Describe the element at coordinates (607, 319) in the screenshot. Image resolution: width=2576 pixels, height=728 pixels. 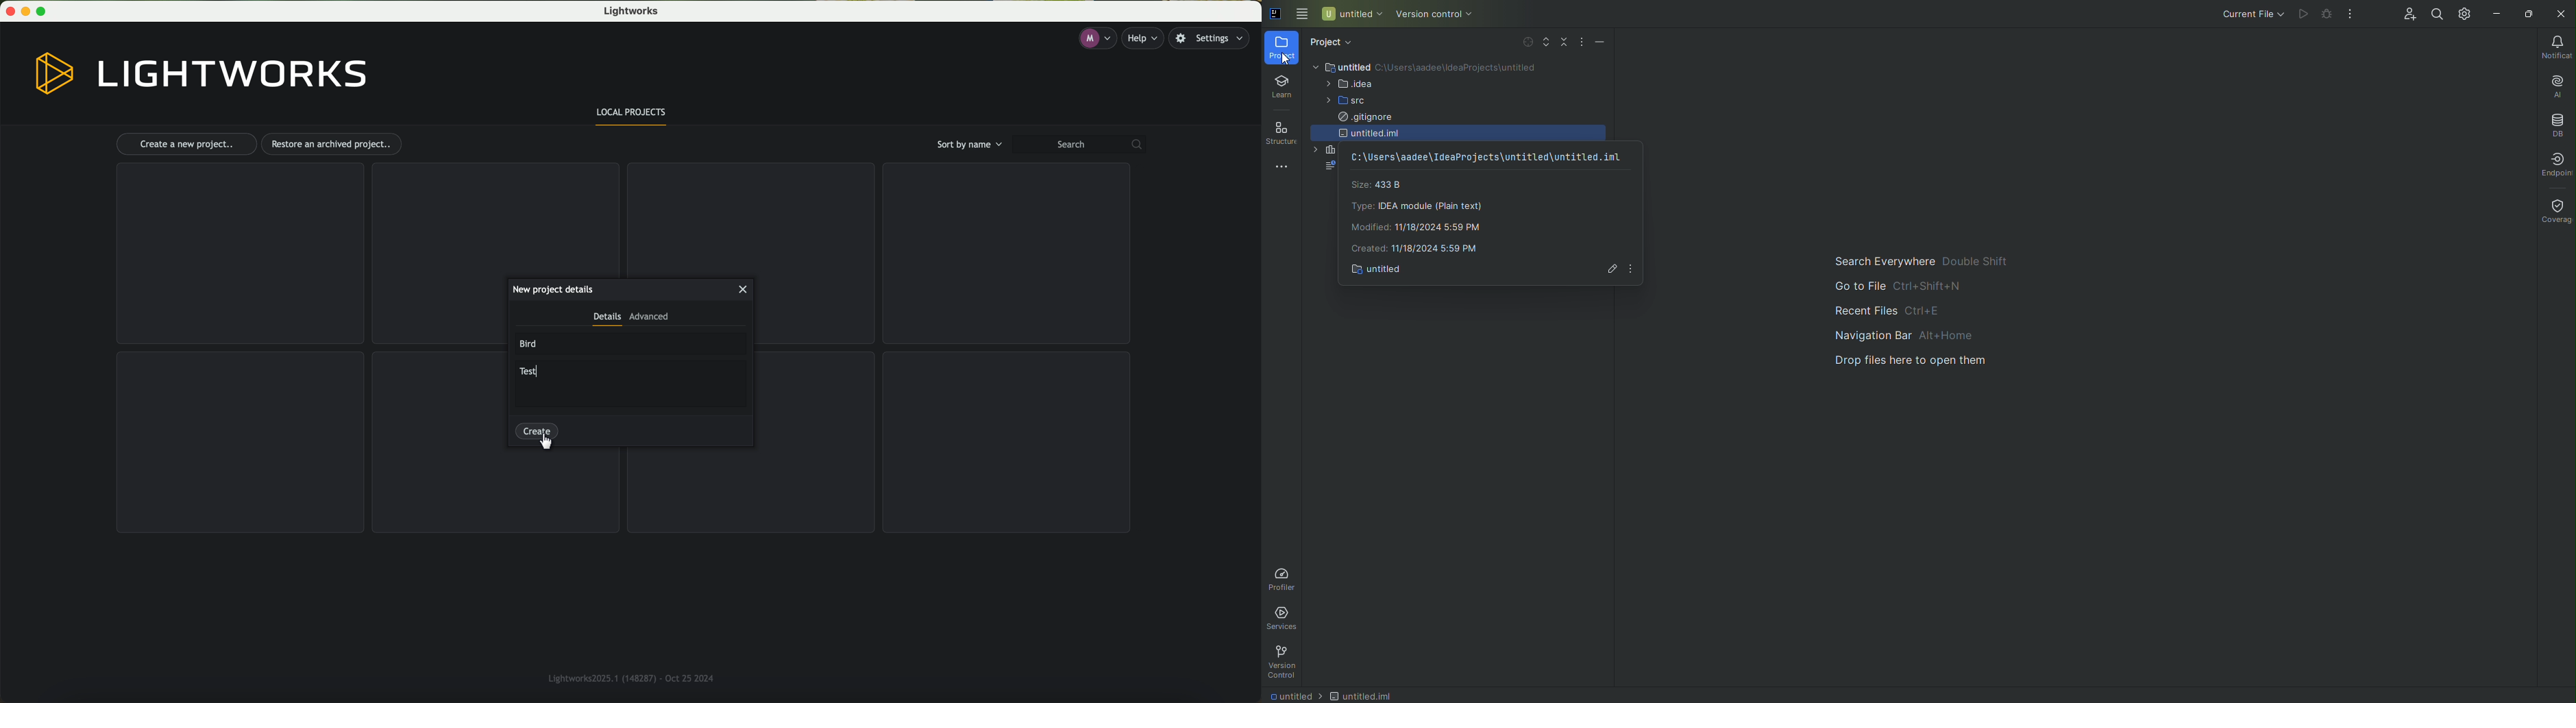
I see `details` at that location.